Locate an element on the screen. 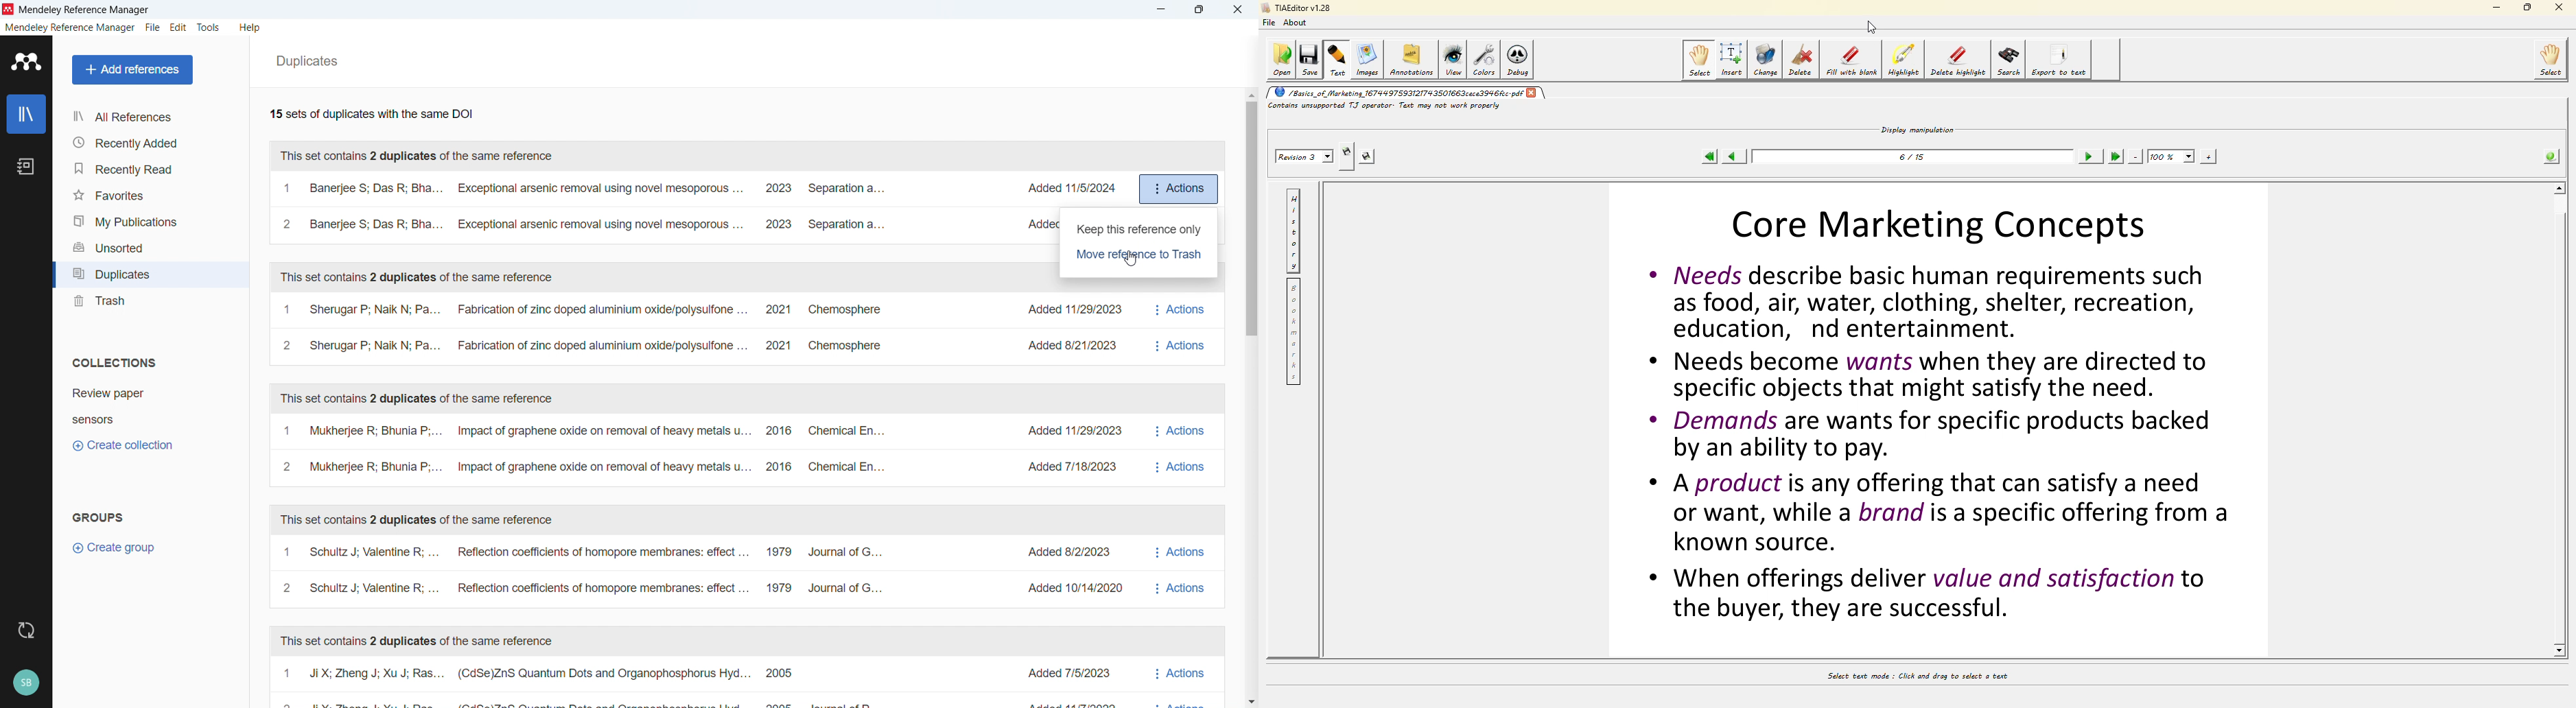  Recently added  is located at coordinates (148, 142).